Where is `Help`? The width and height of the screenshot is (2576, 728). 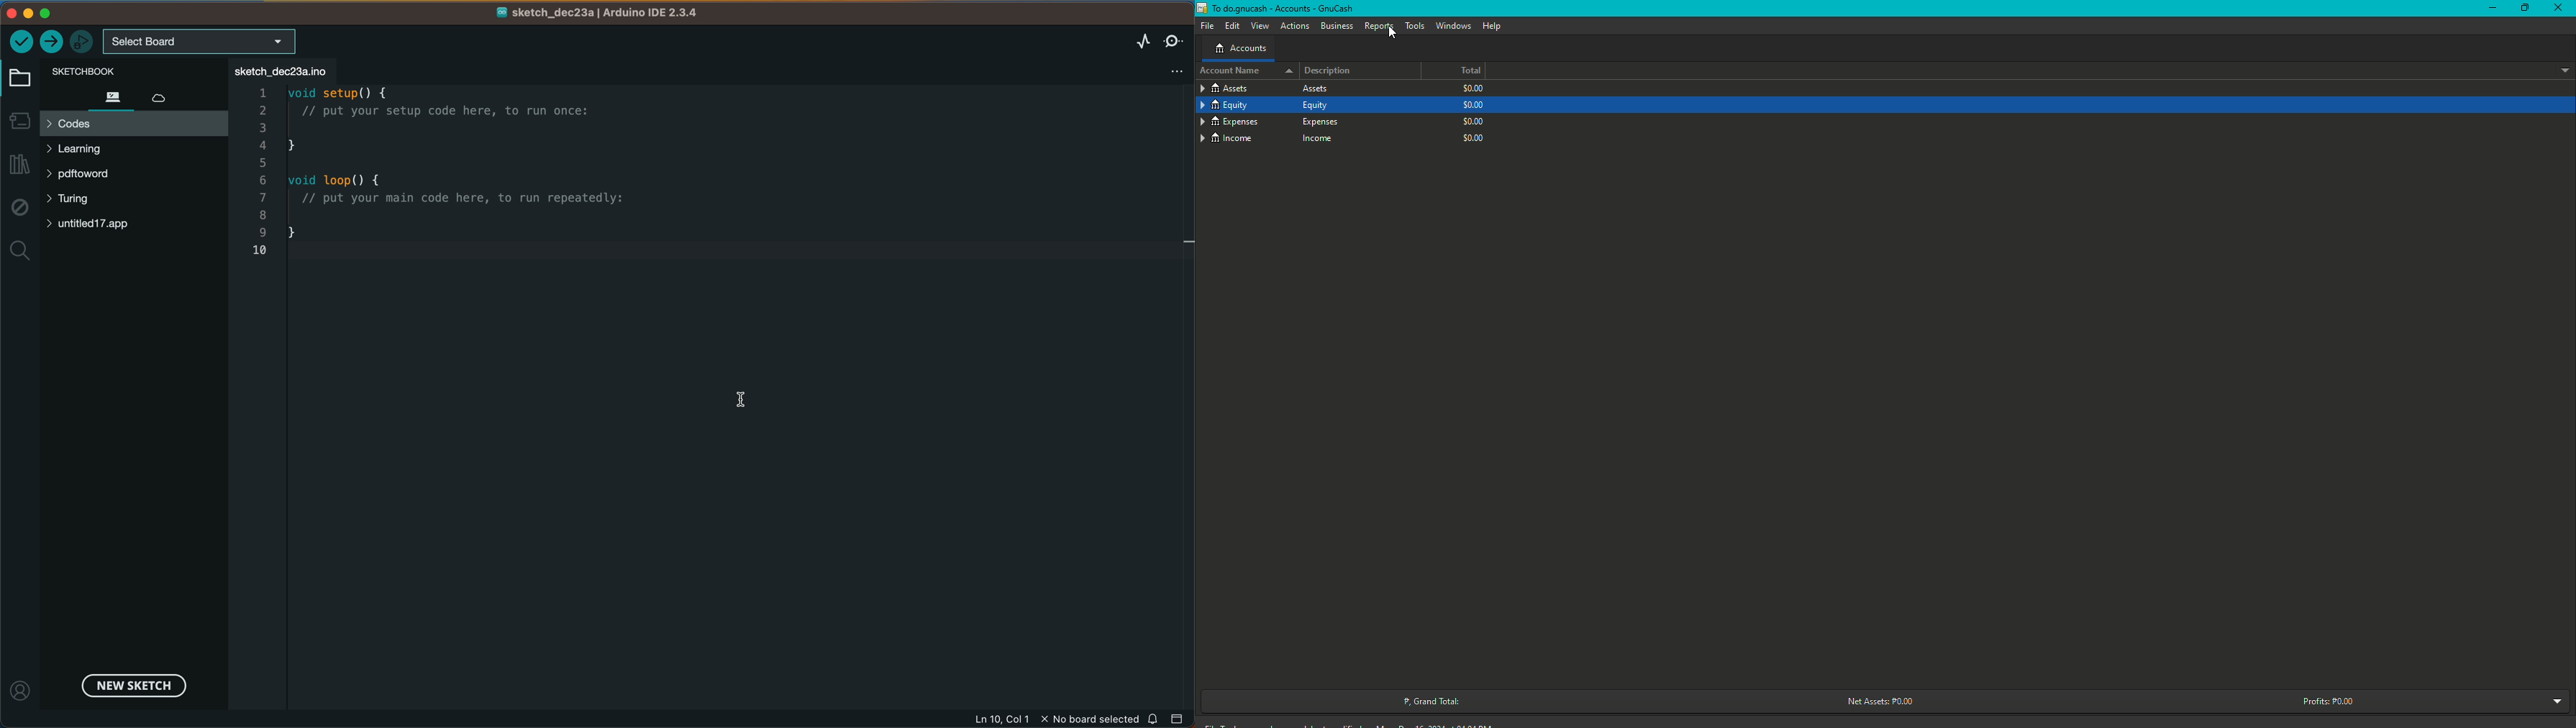
Help is located at coordinates (1493, 26).